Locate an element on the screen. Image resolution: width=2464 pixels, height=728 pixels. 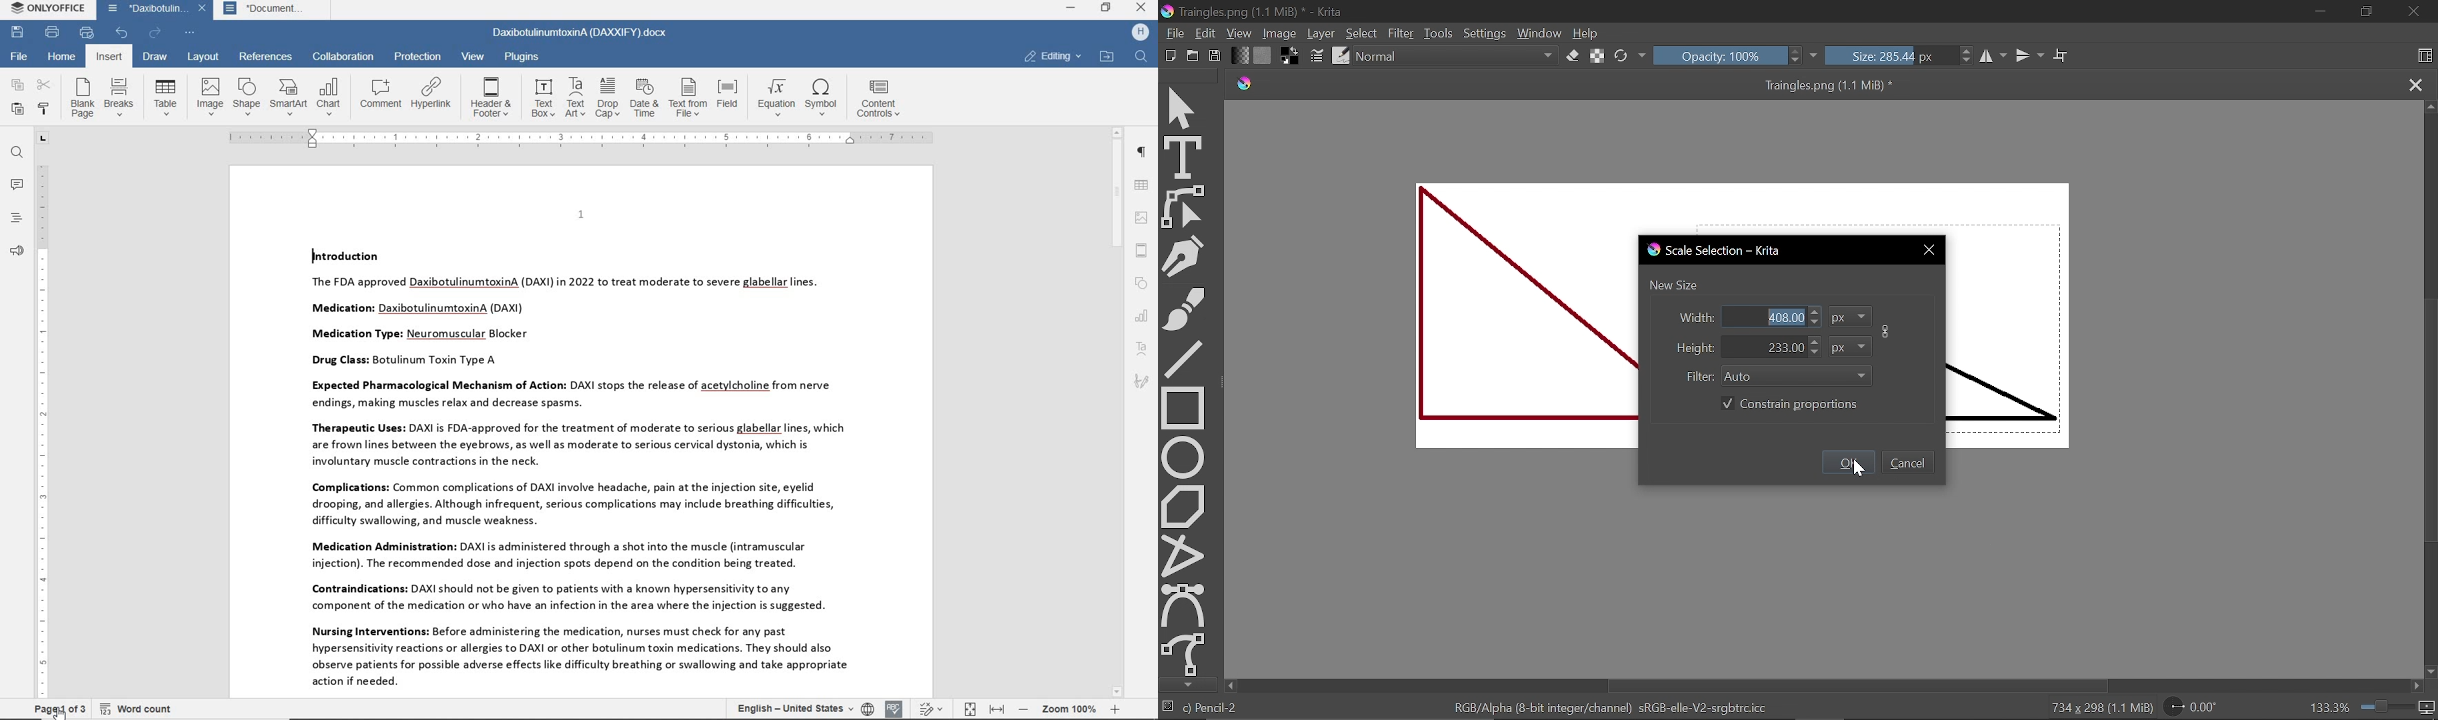
fit to page is located at coordinates (970, 709).